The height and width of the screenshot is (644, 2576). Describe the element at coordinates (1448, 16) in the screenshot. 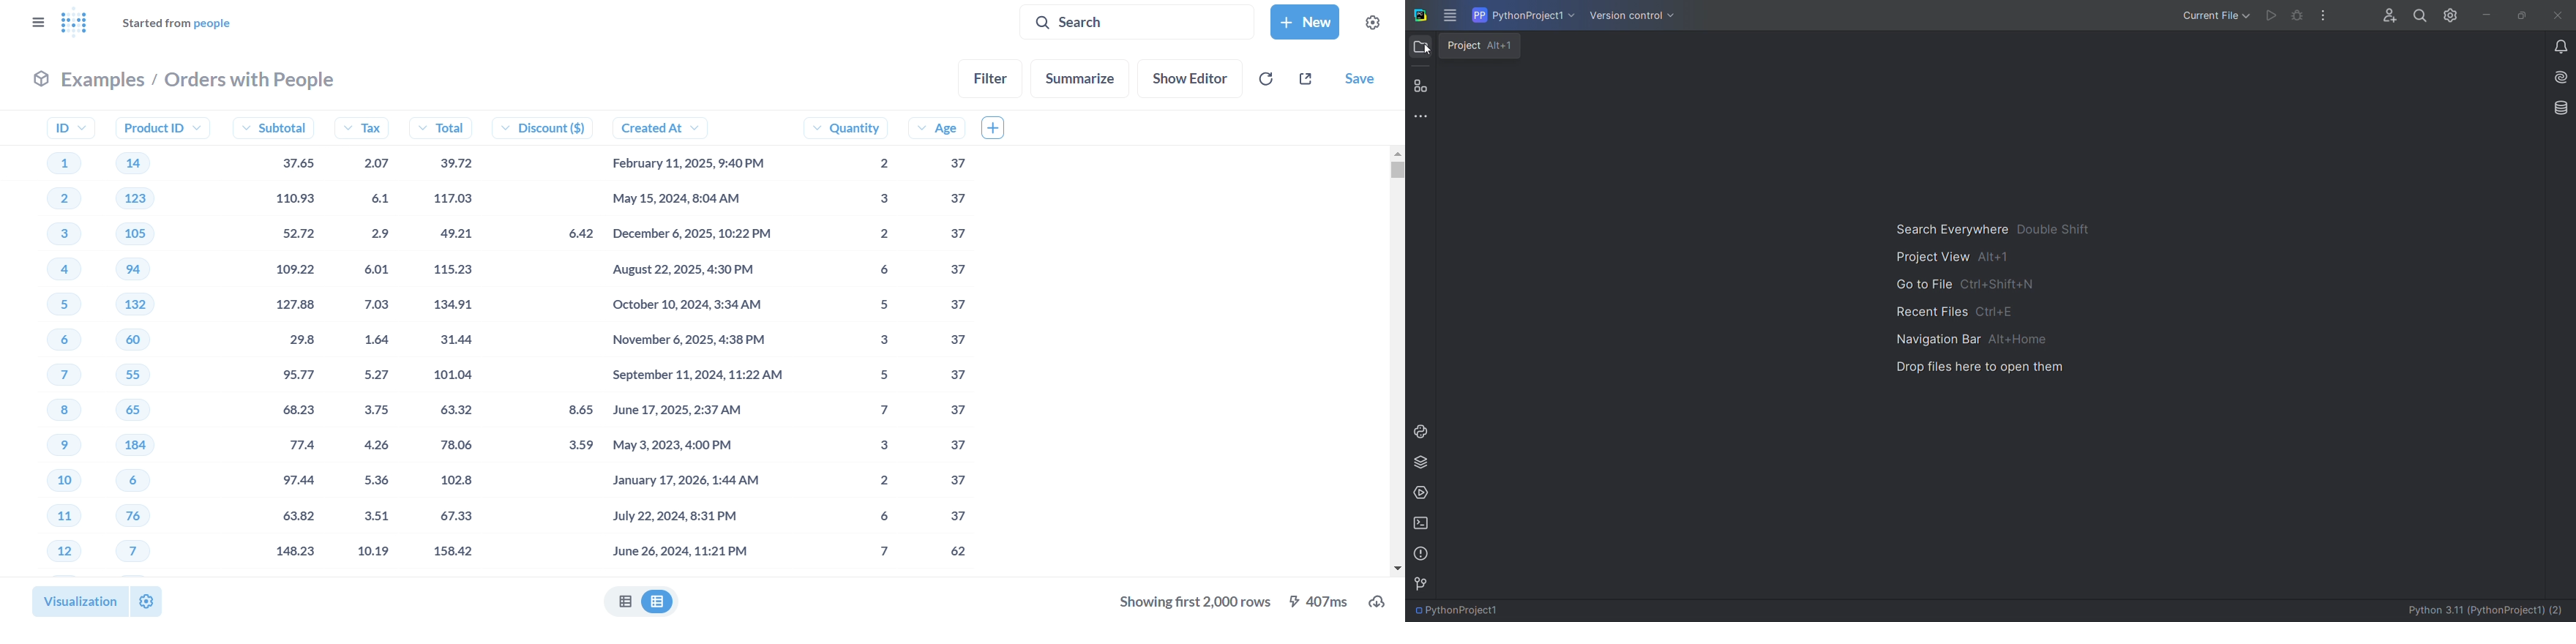

I see `menu` at that location.